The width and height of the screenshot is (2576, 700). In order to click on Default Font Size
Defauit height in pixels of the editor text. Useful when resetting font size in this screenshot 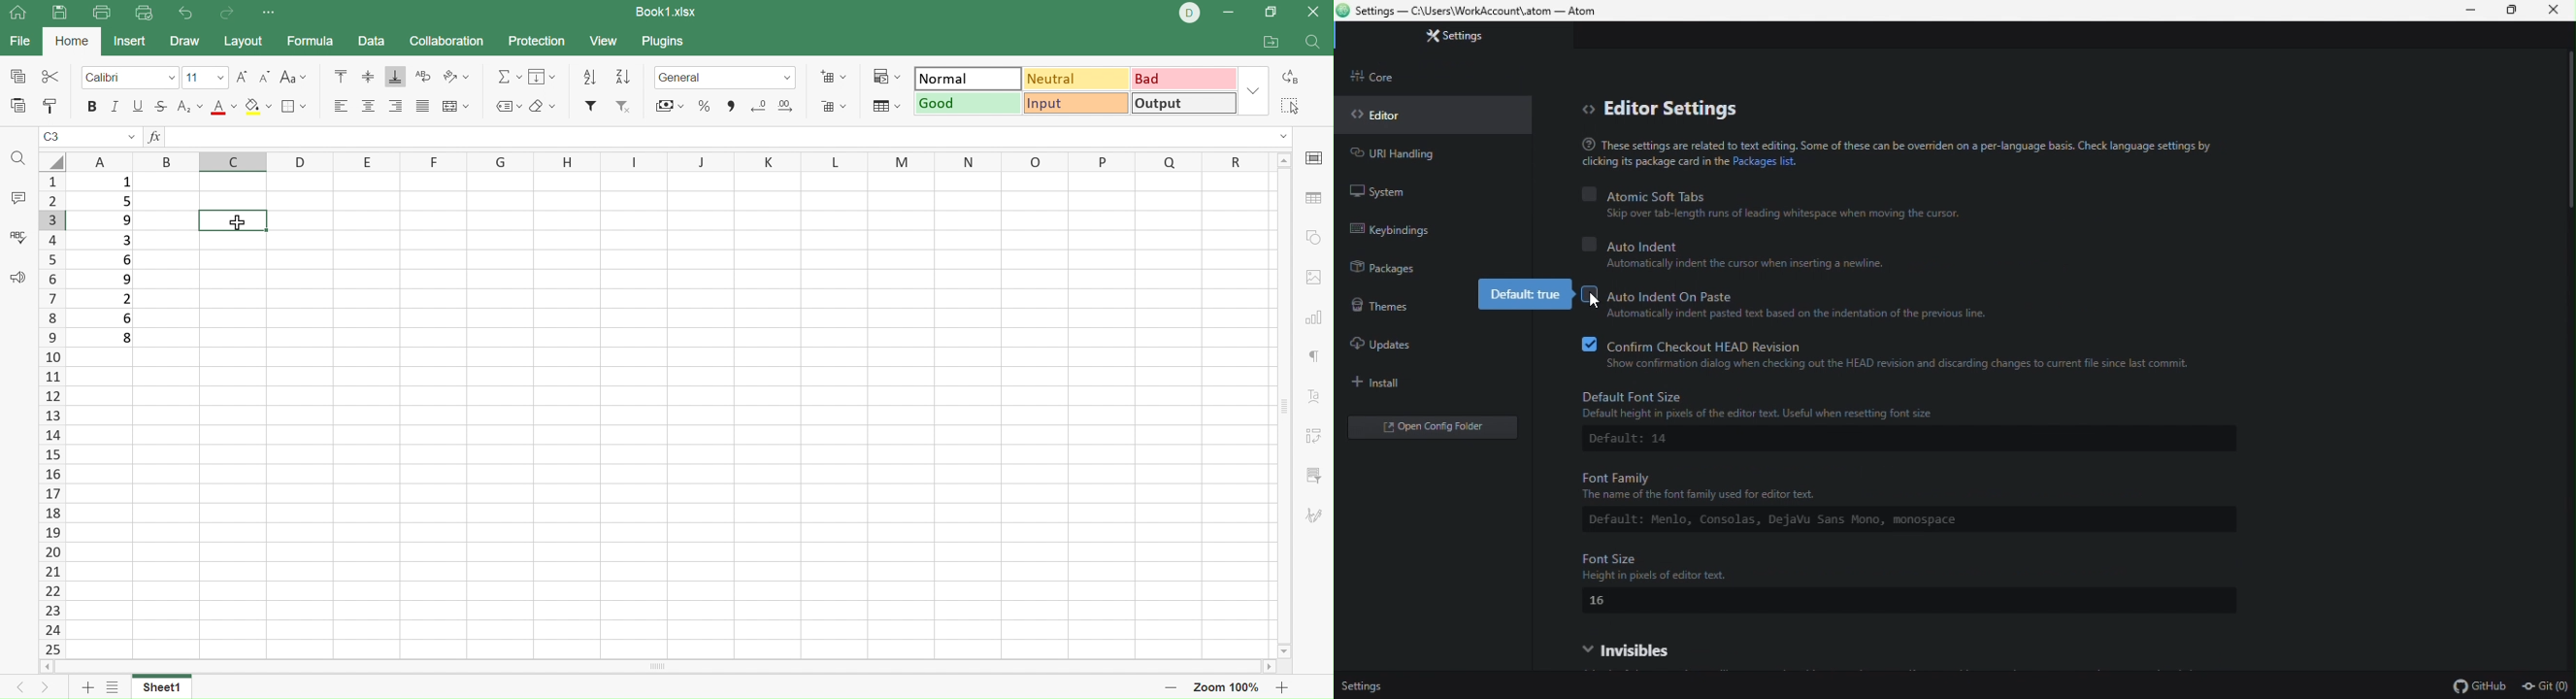, I will do `click(1902, 403)`.